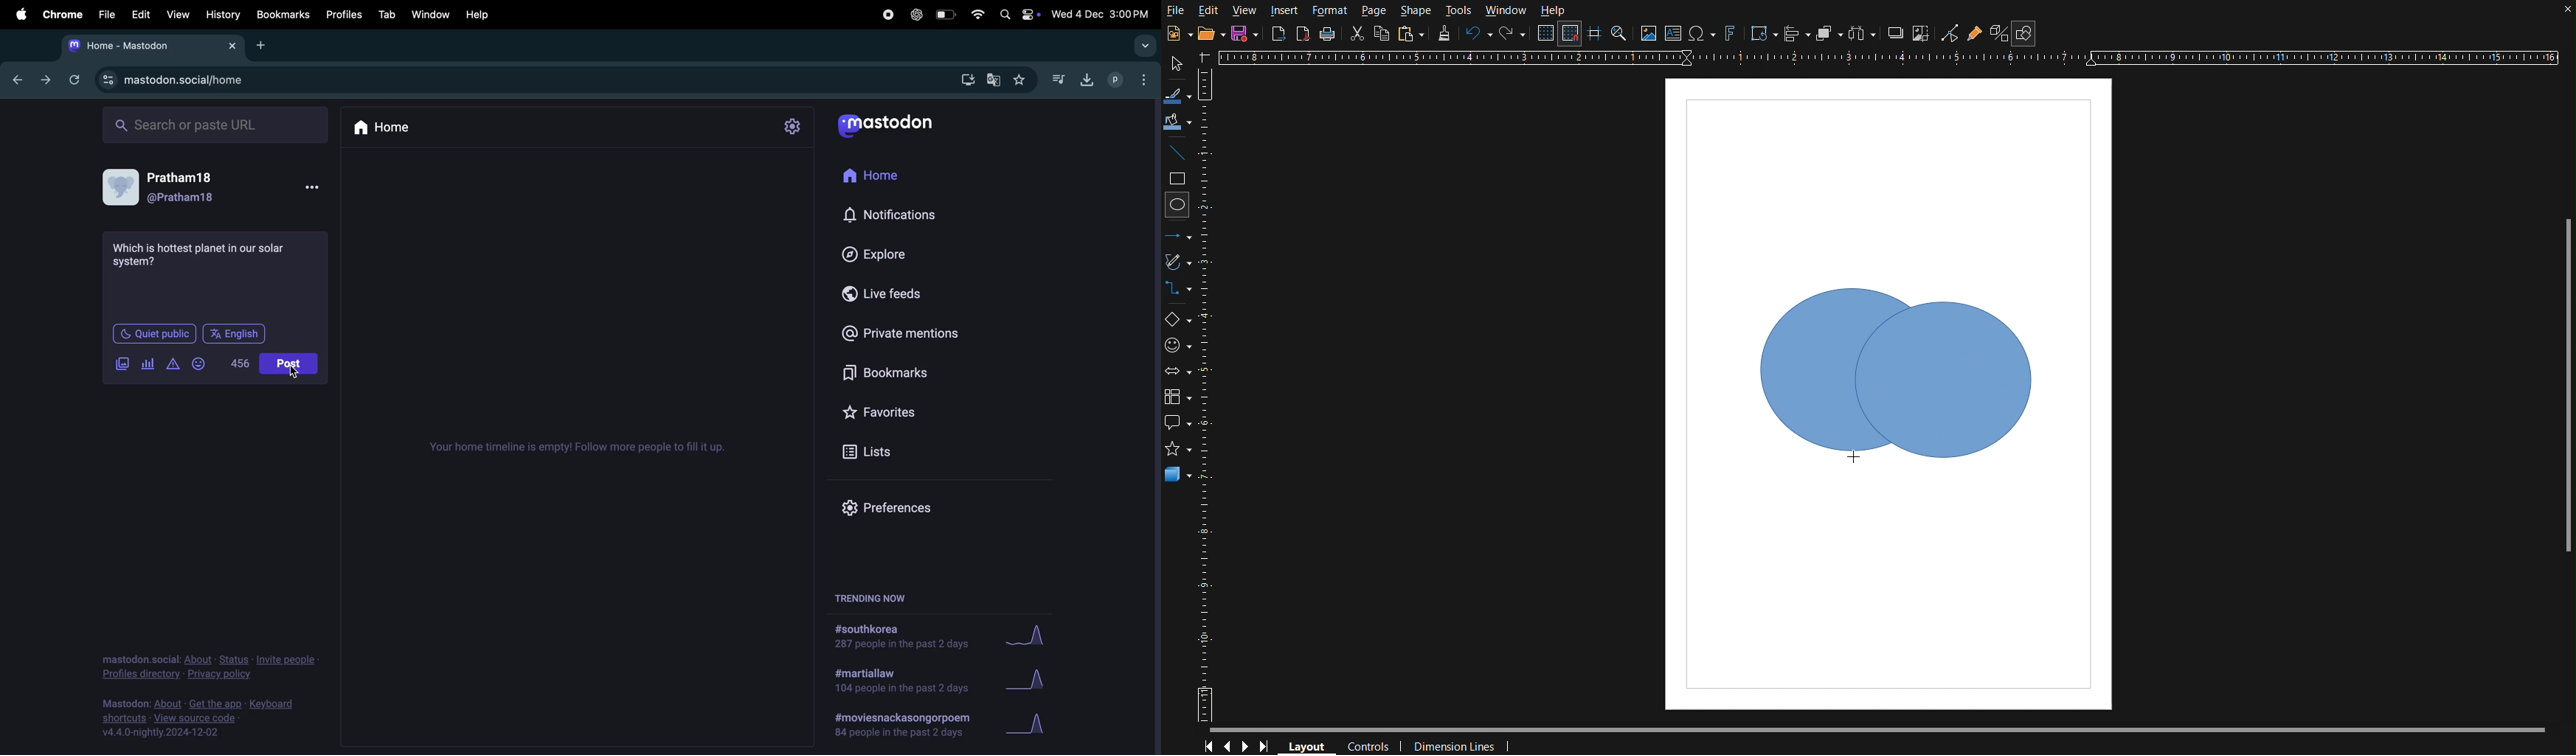 Image resolution: width=2576 pixels, height=756 pixels. I want to click on downloads, so click(1086, 80).